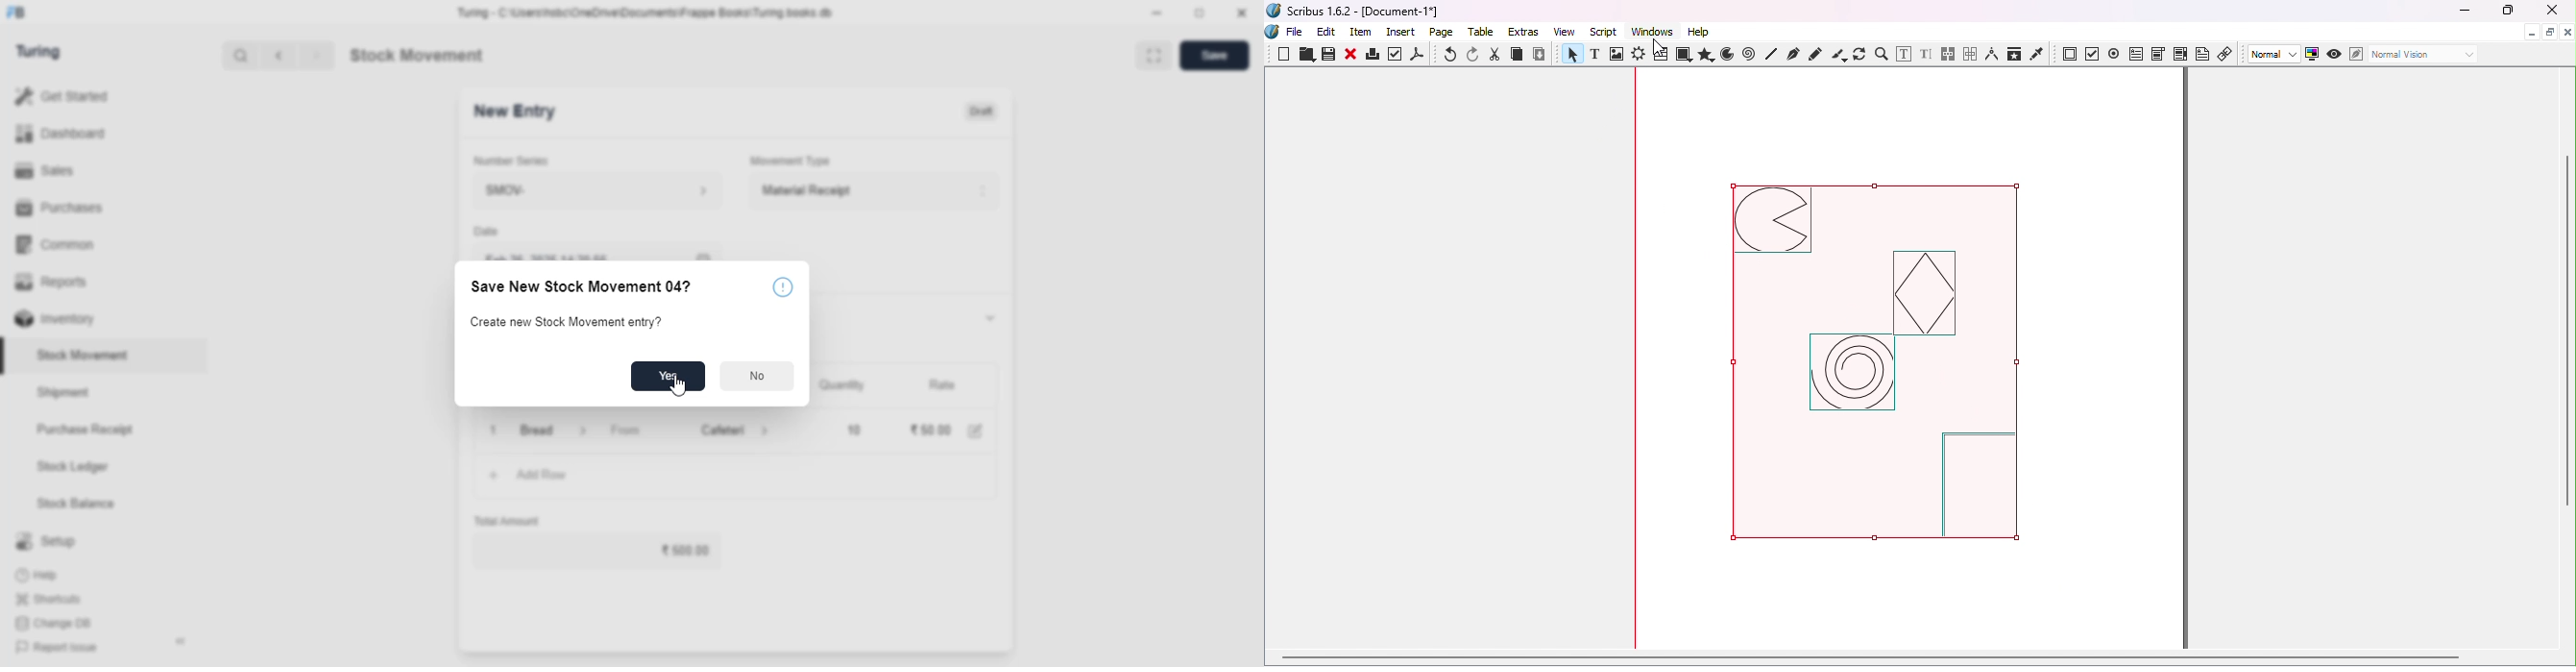  I want to click on setup, so click(45, 540).